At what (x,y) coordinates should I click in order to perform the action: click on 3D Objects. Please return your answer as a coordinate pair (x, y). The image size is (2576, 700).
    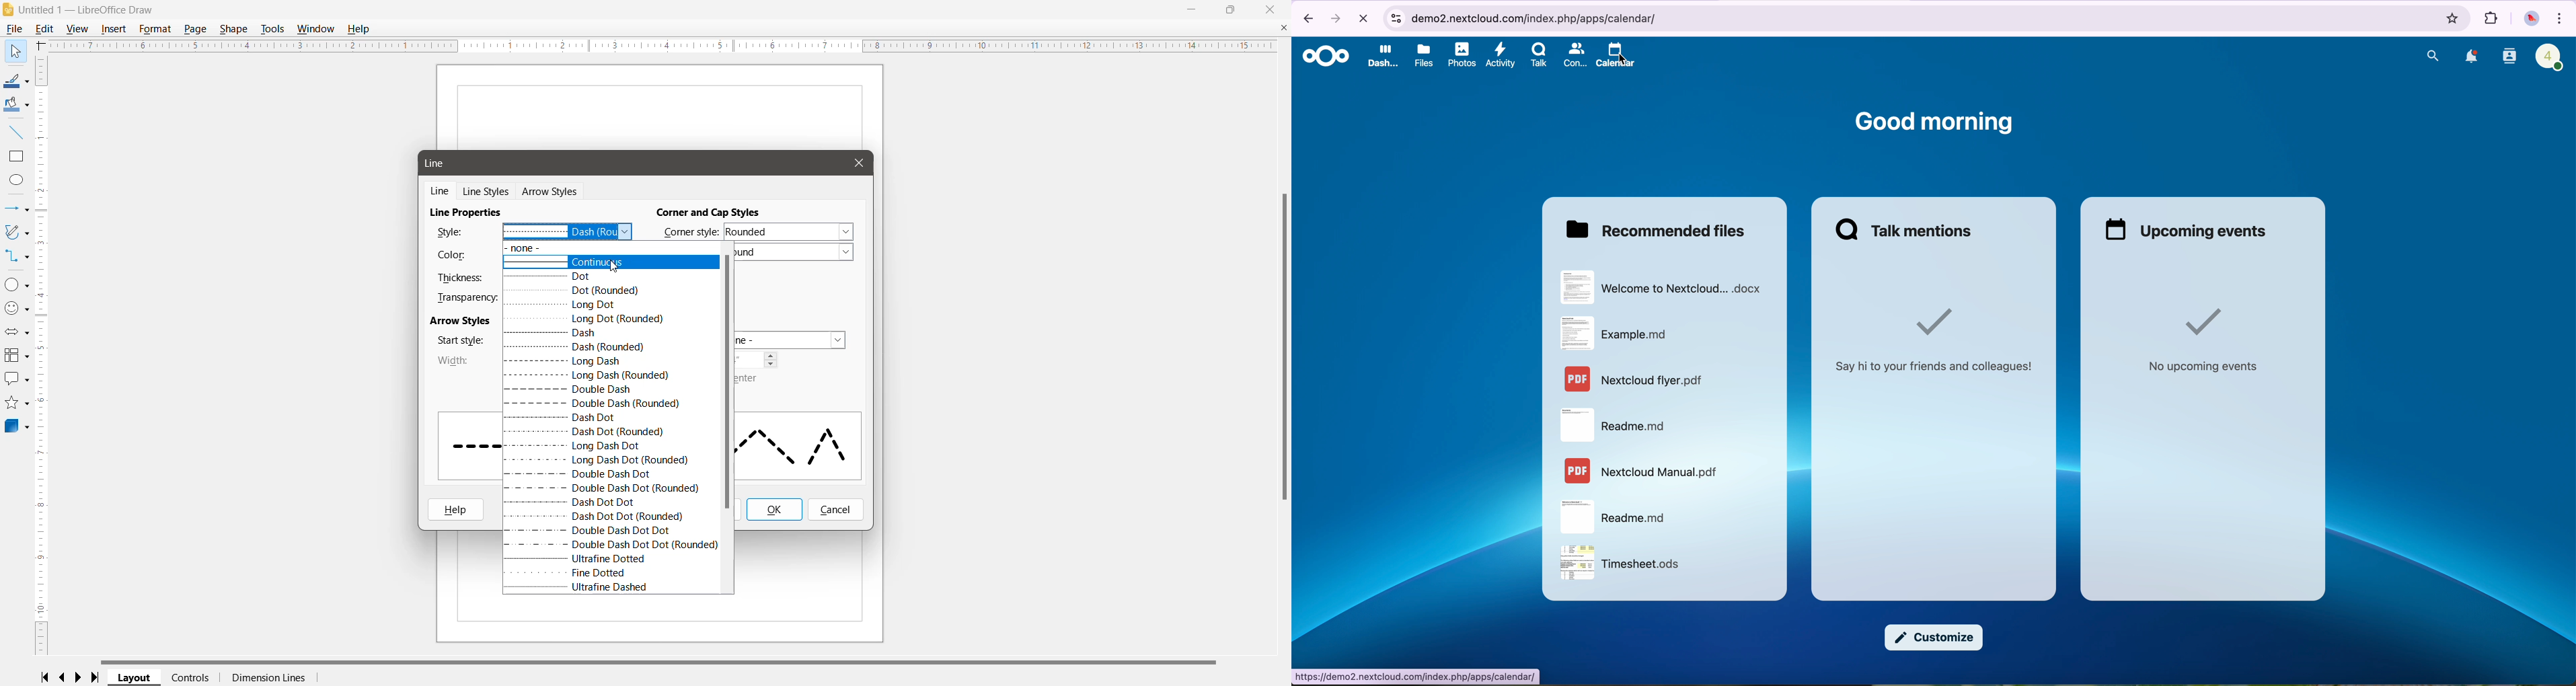
    Looking at the image, I should click on (17, 425).